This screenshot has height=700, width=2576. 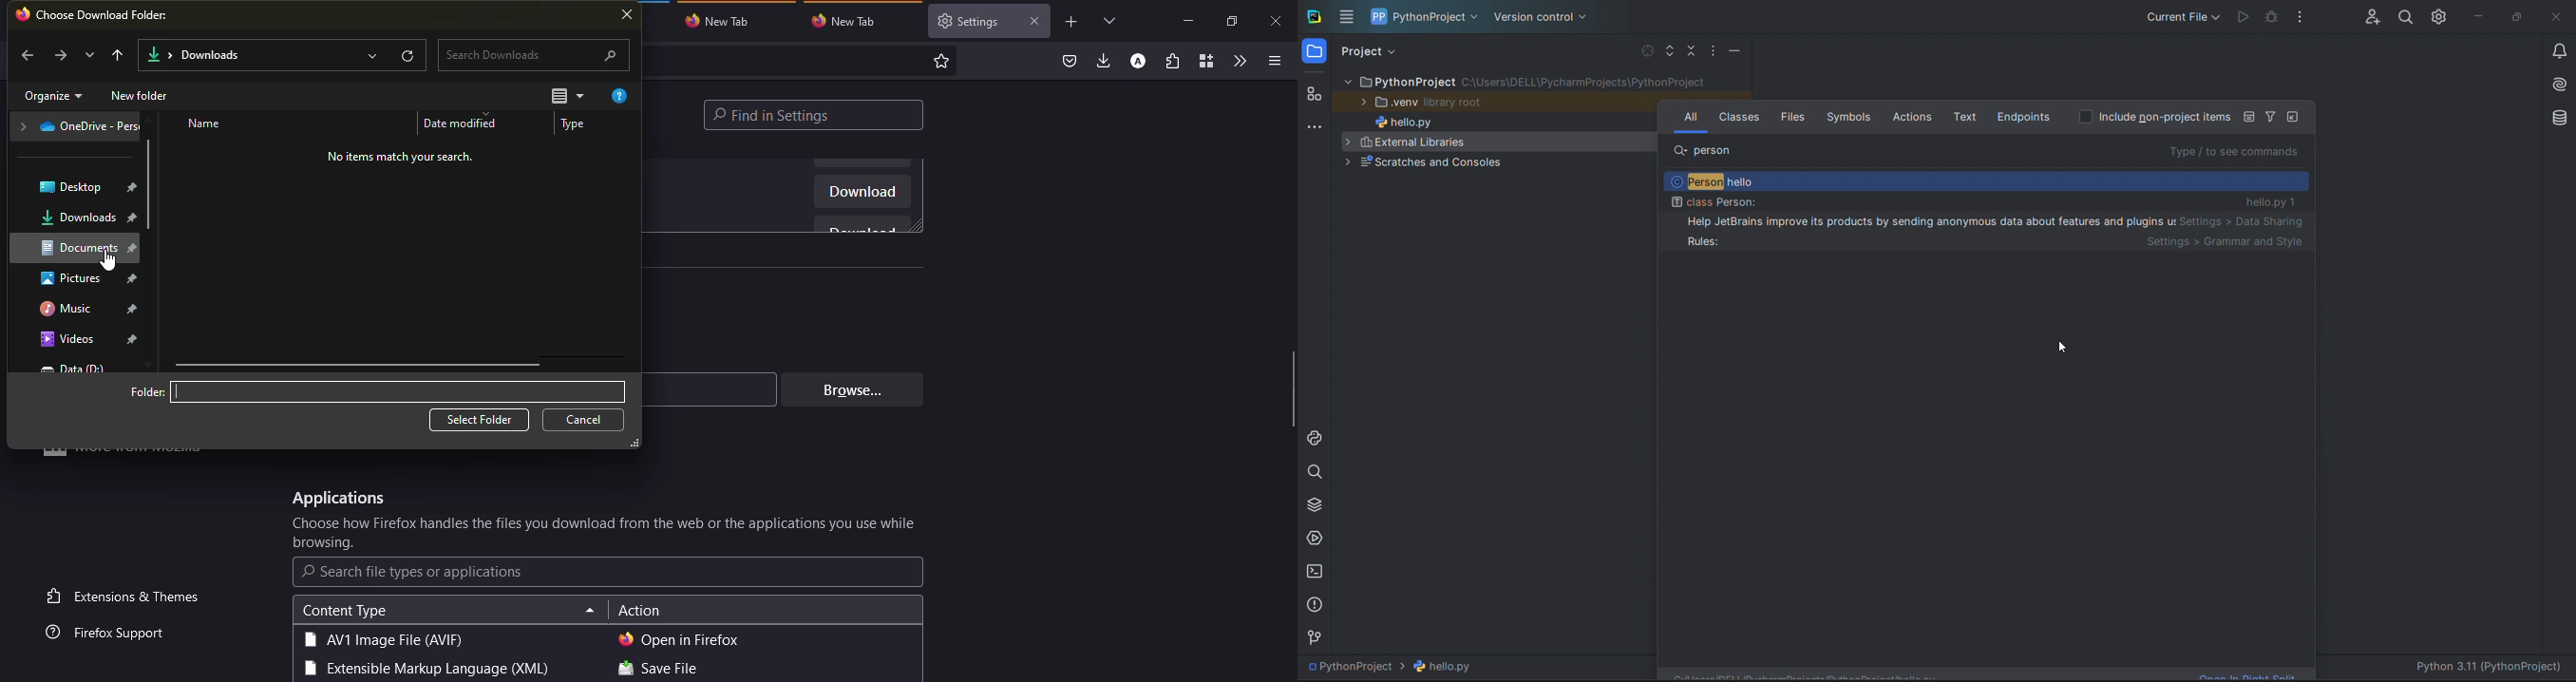 I want to click on close, so click(x=2555, y=13).